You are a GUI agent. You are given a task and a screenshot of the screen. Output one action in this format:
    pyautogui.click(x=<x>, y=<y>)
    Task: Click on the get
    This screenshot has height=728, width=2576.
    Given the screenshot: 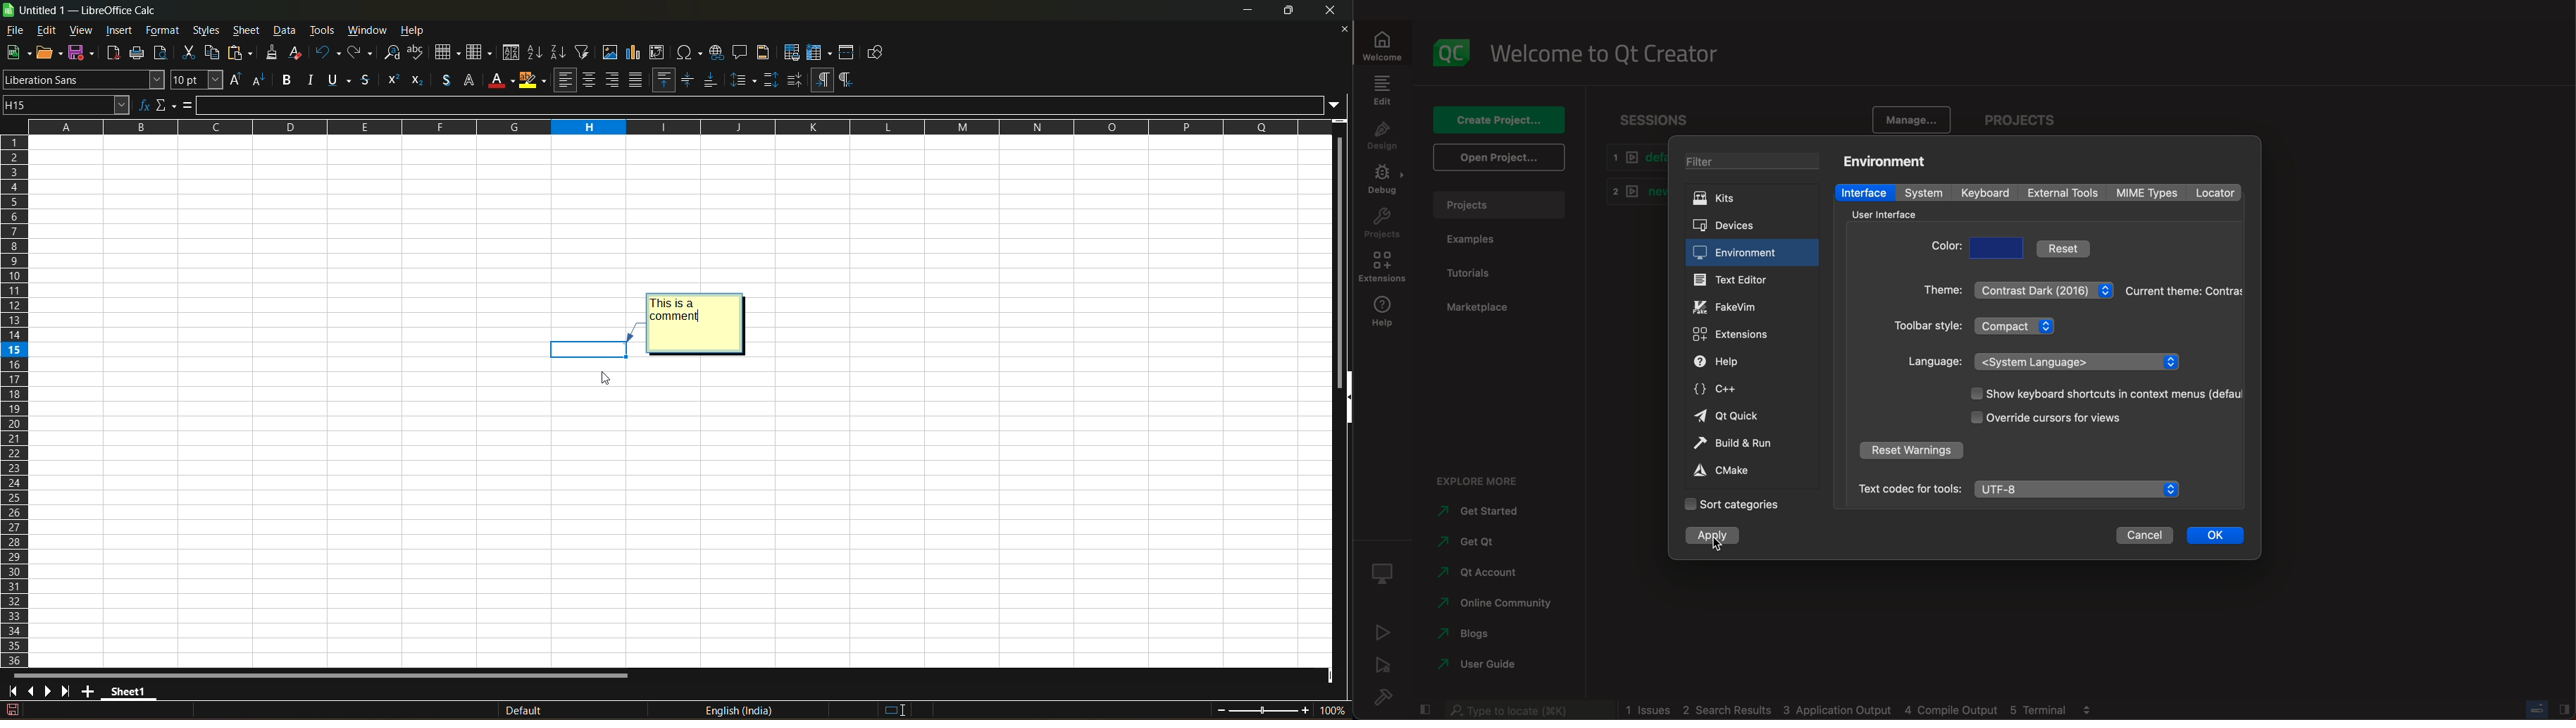 What is the action you would take?
    pyautogui.click(x=1475, y=539)
    